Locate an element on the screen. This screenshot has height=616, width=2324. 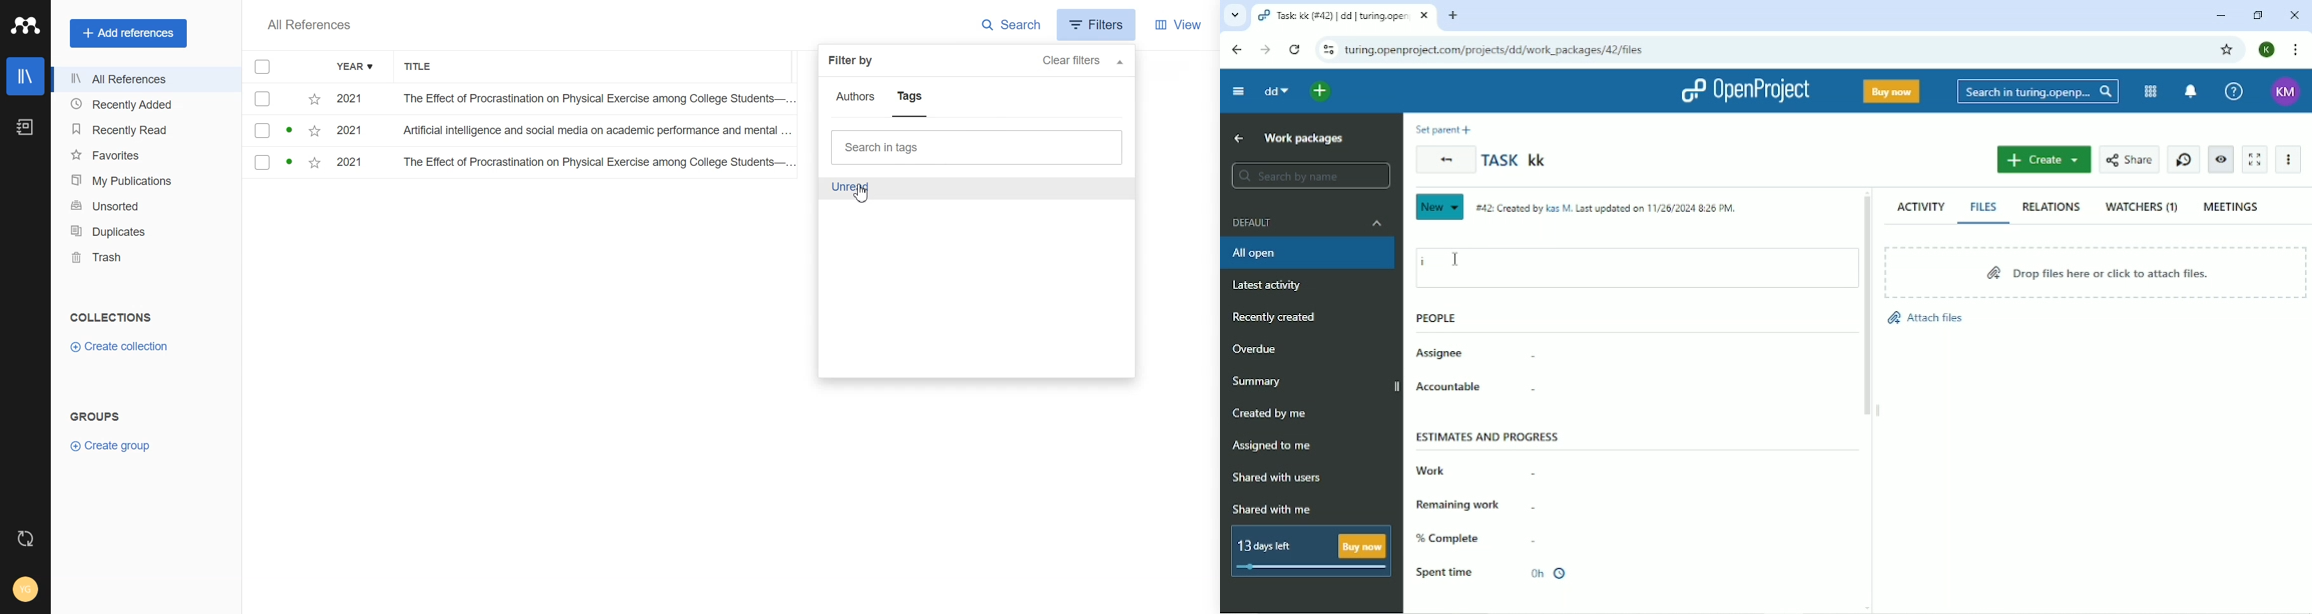
Create group is located at coordinates (110, 446).